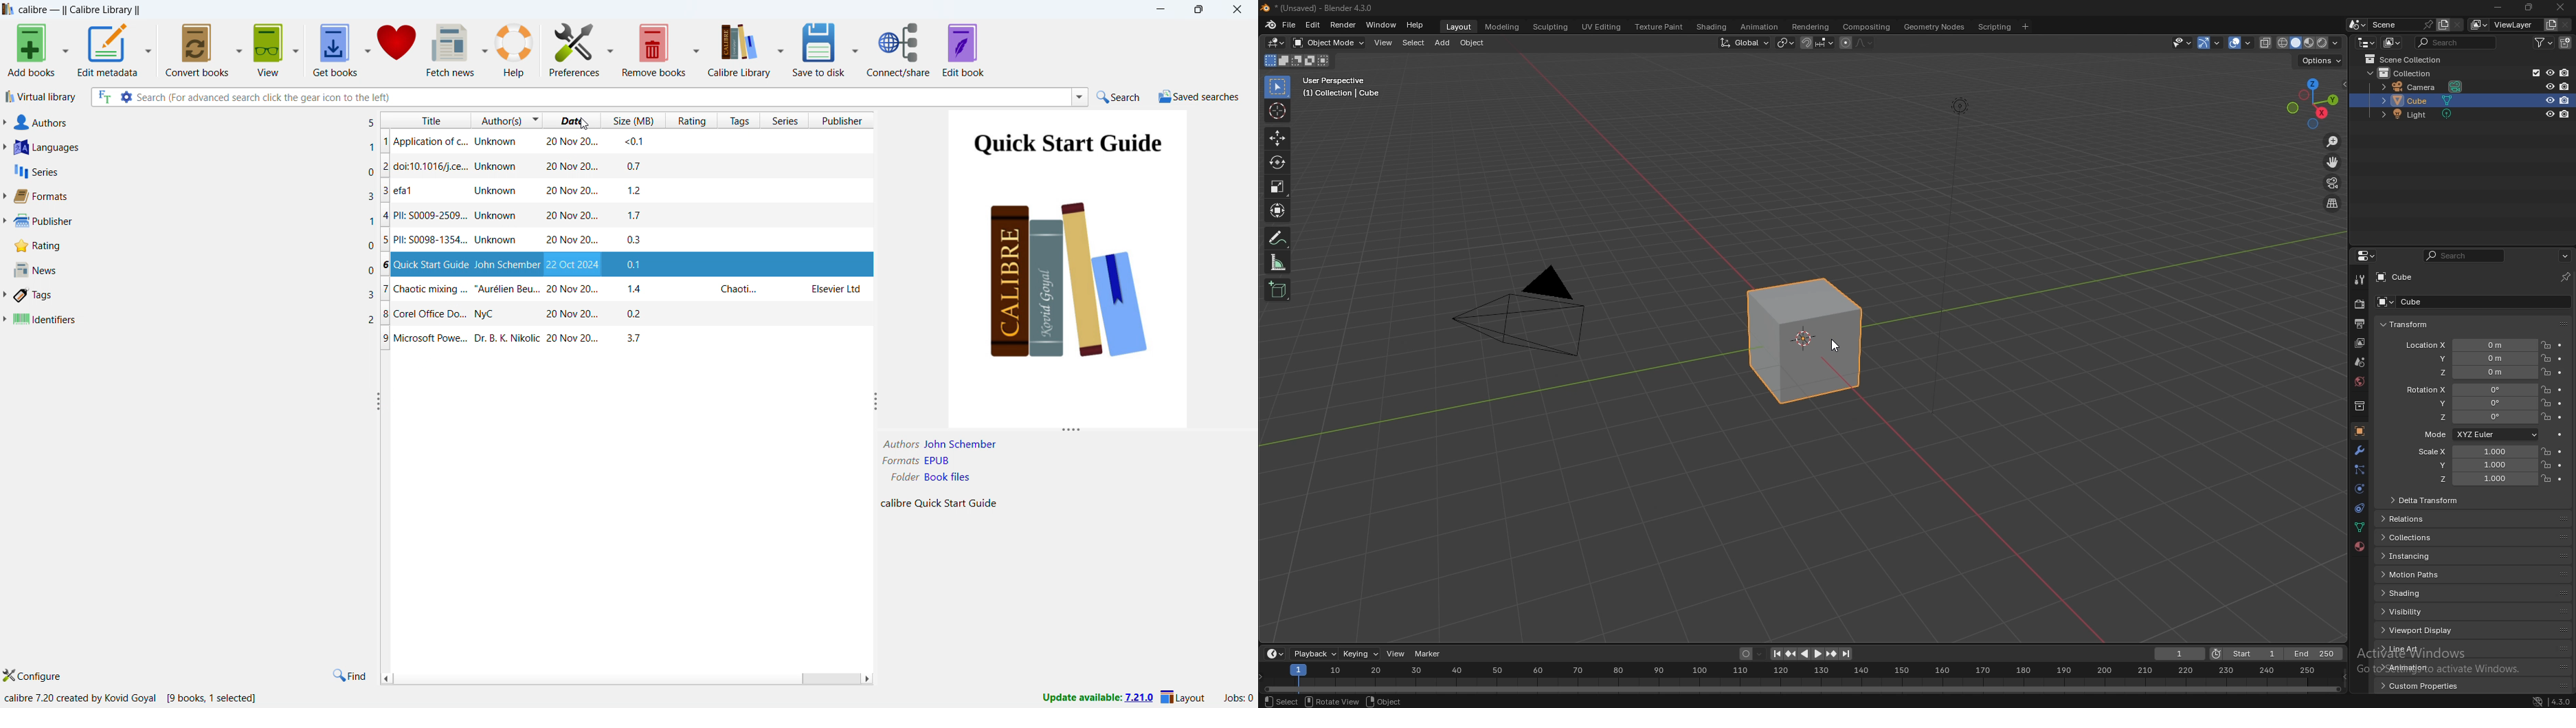 The image size is (2576, 728). Describe the element at coordinates (425, 121) in the screenshot. I see `title` at that location.